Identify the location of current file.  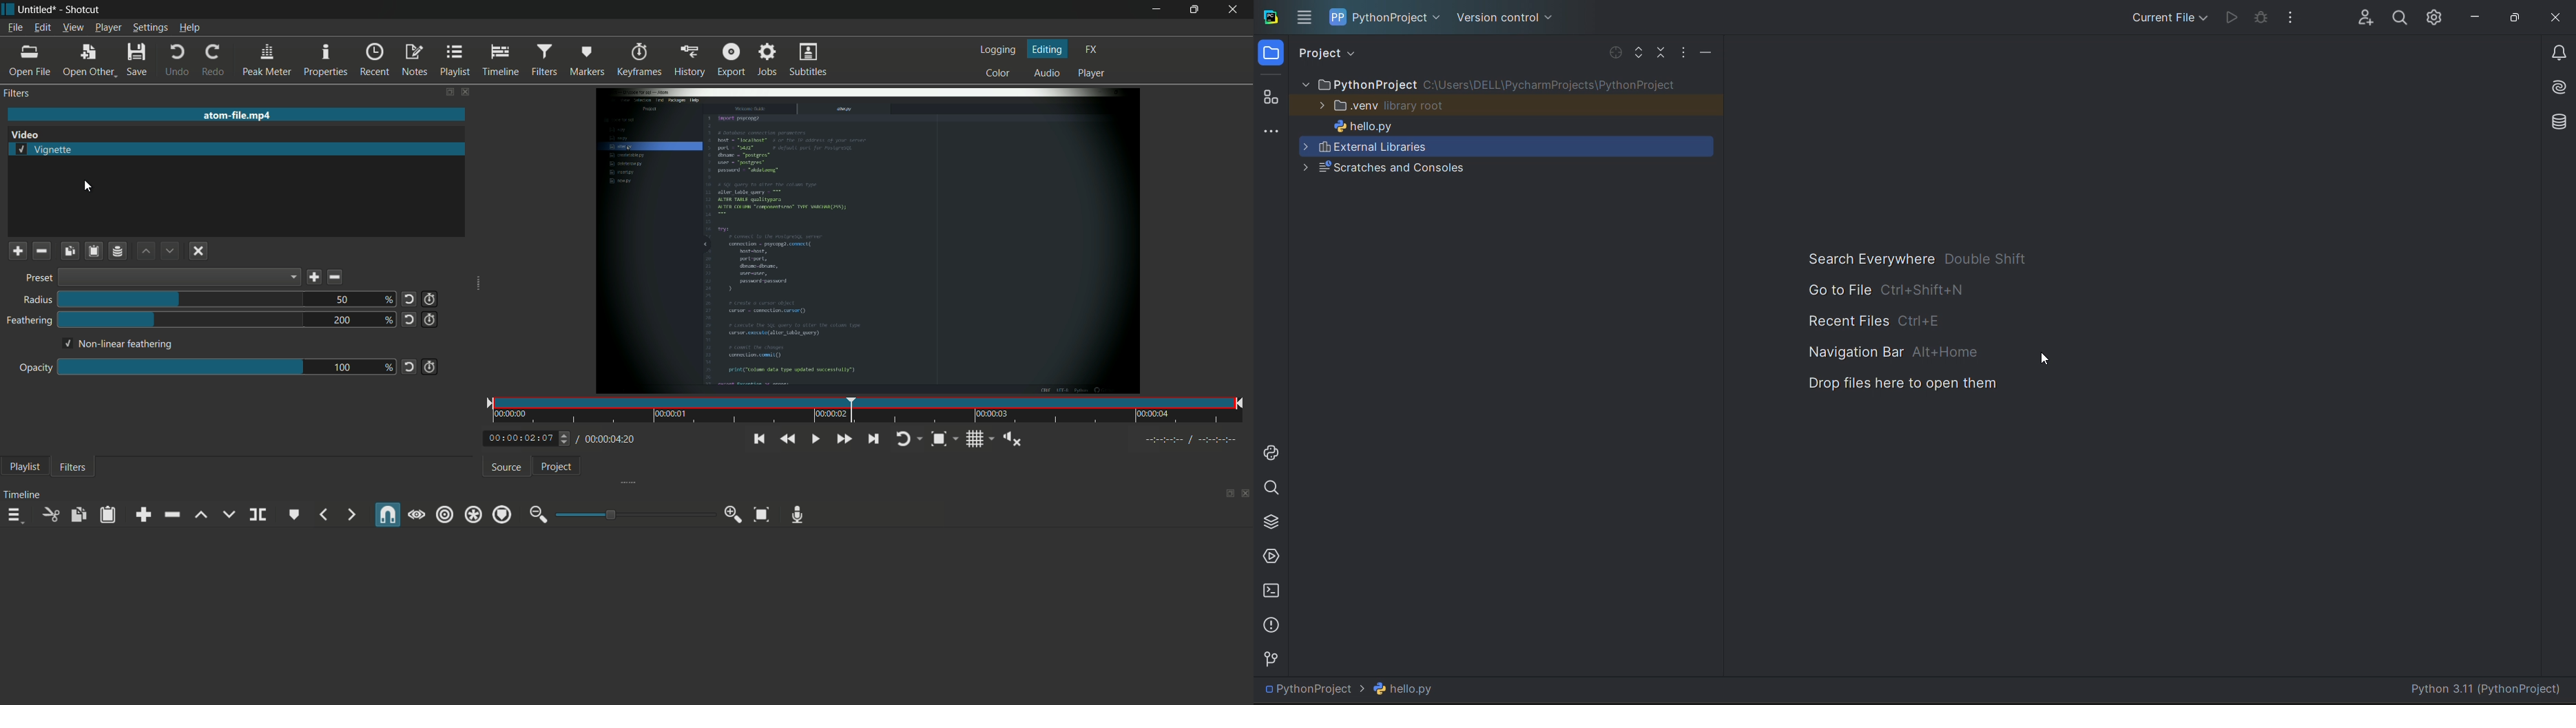
(2167, 17).